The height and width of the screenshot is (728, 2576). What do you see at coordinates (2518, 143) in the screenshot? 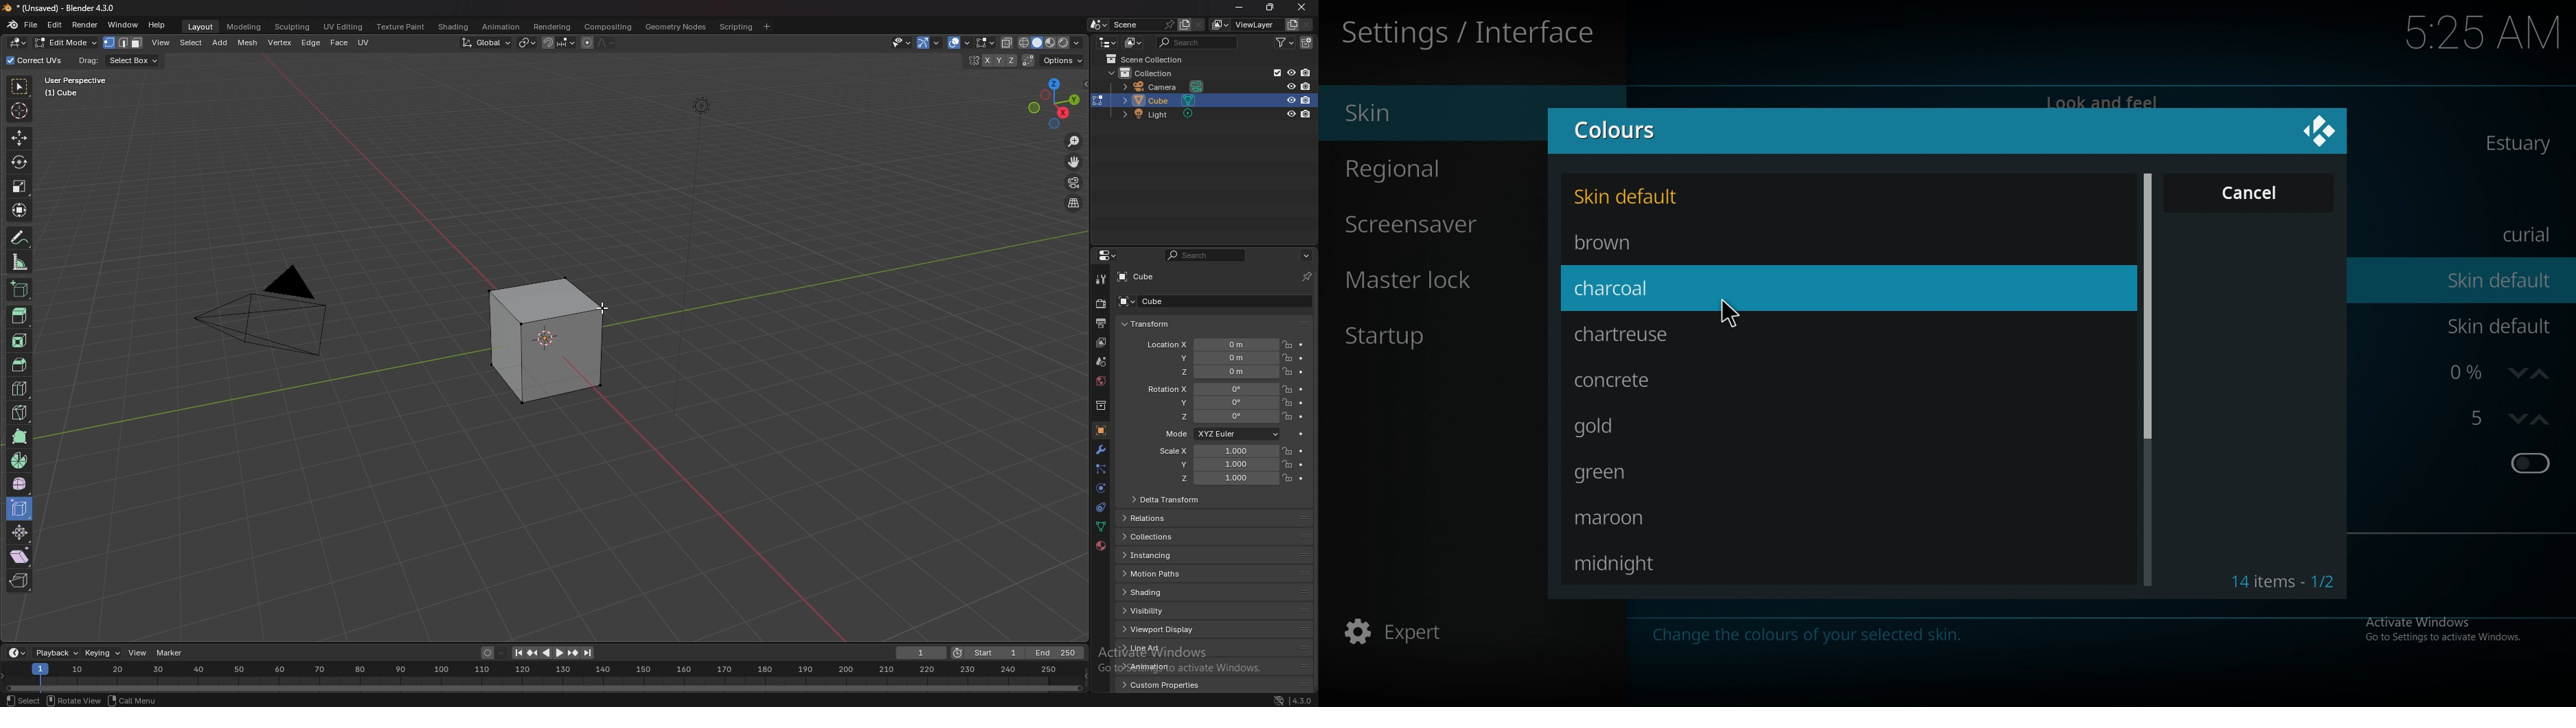
I see `estuary` at bounding box center [2518, 143].